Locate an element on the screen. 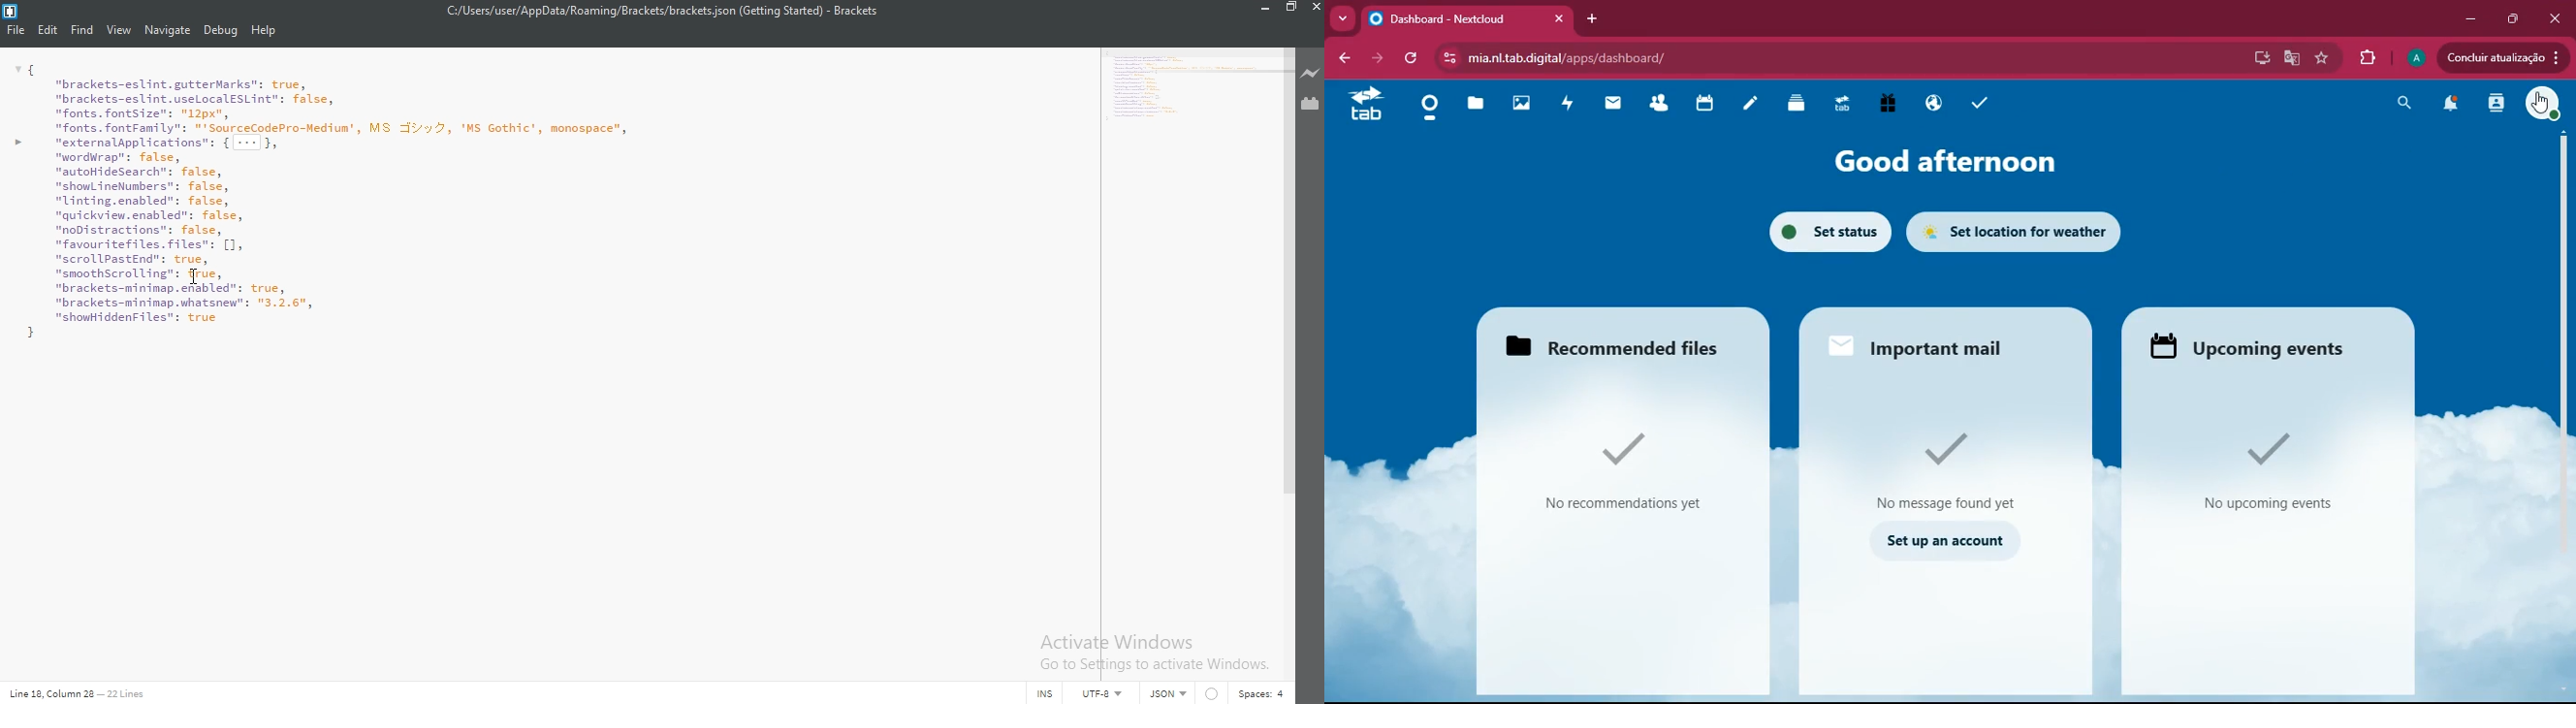 The image size is (2576, 728). UTF-8 is located at coordinates (1105, 694).